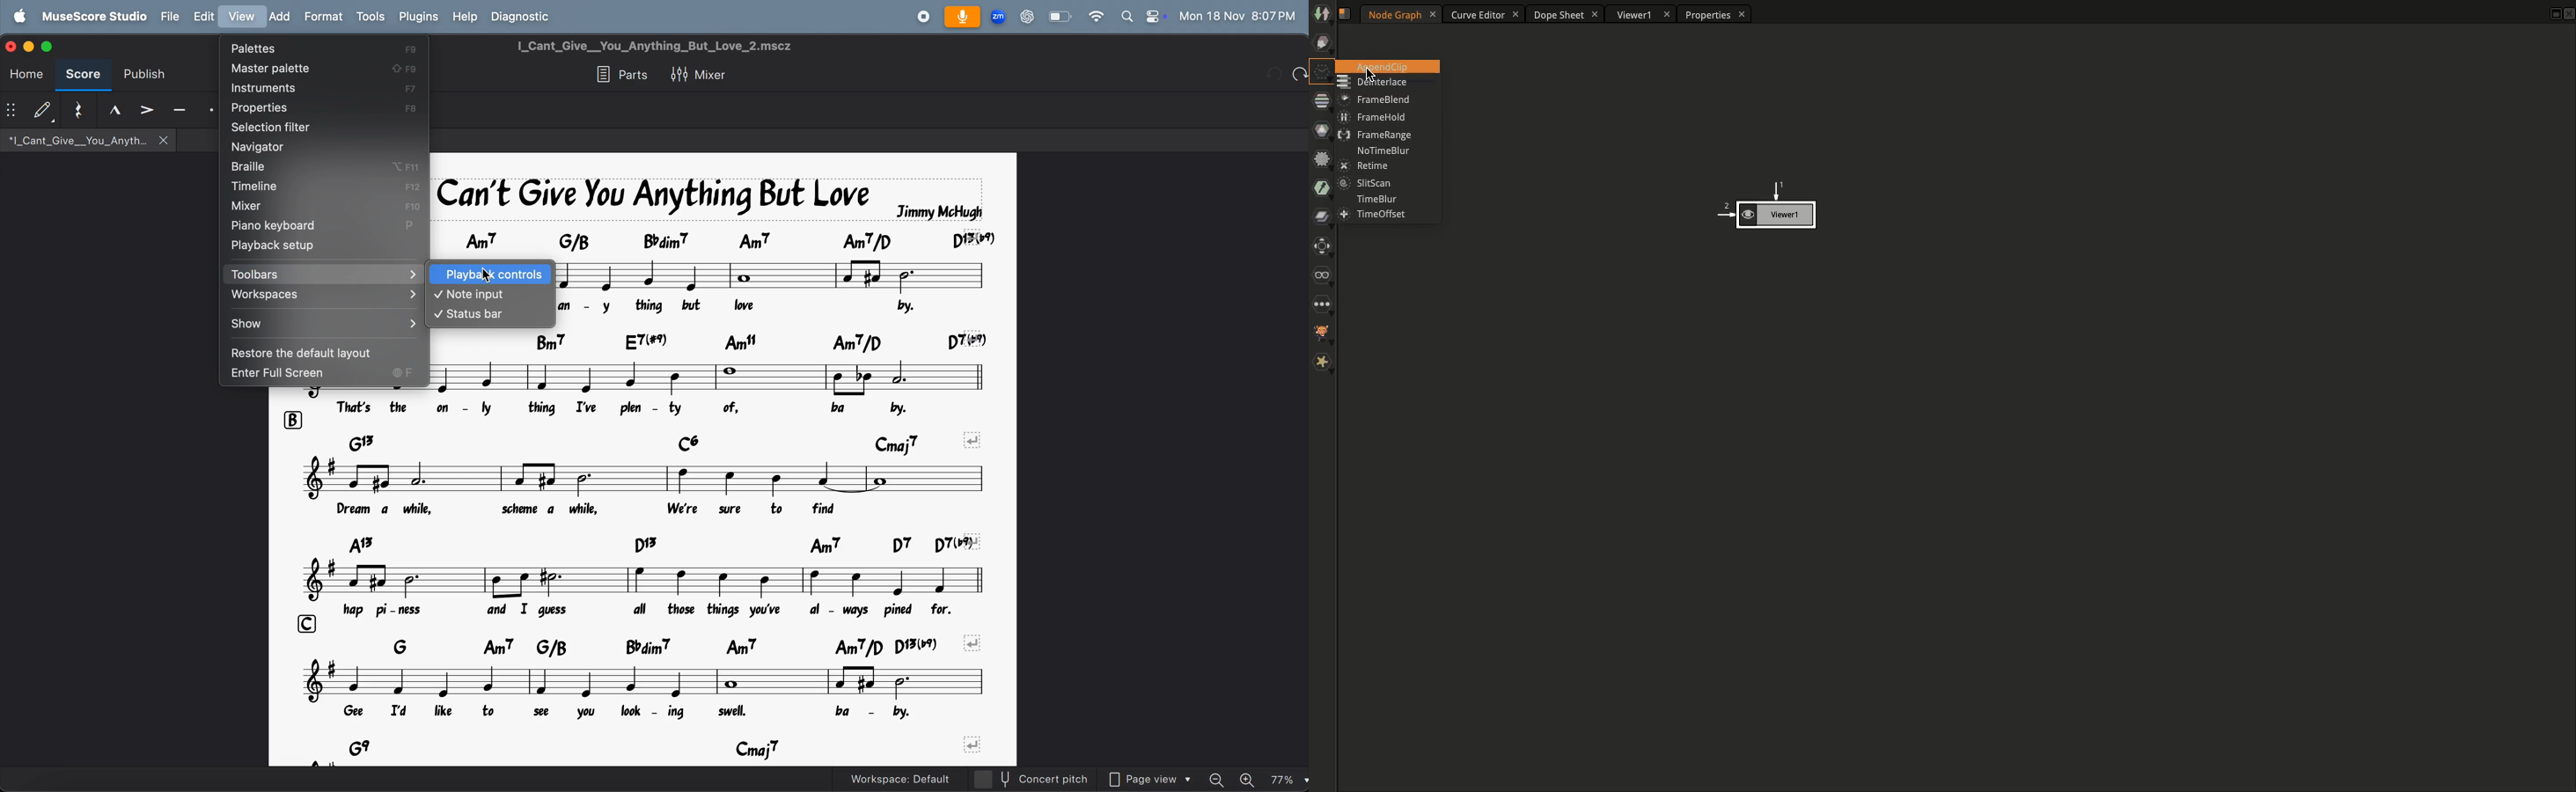  What do you see at coordinates (670, 644) in the screenshot?
I see `chord symbols` at bounding box center [670, 644].